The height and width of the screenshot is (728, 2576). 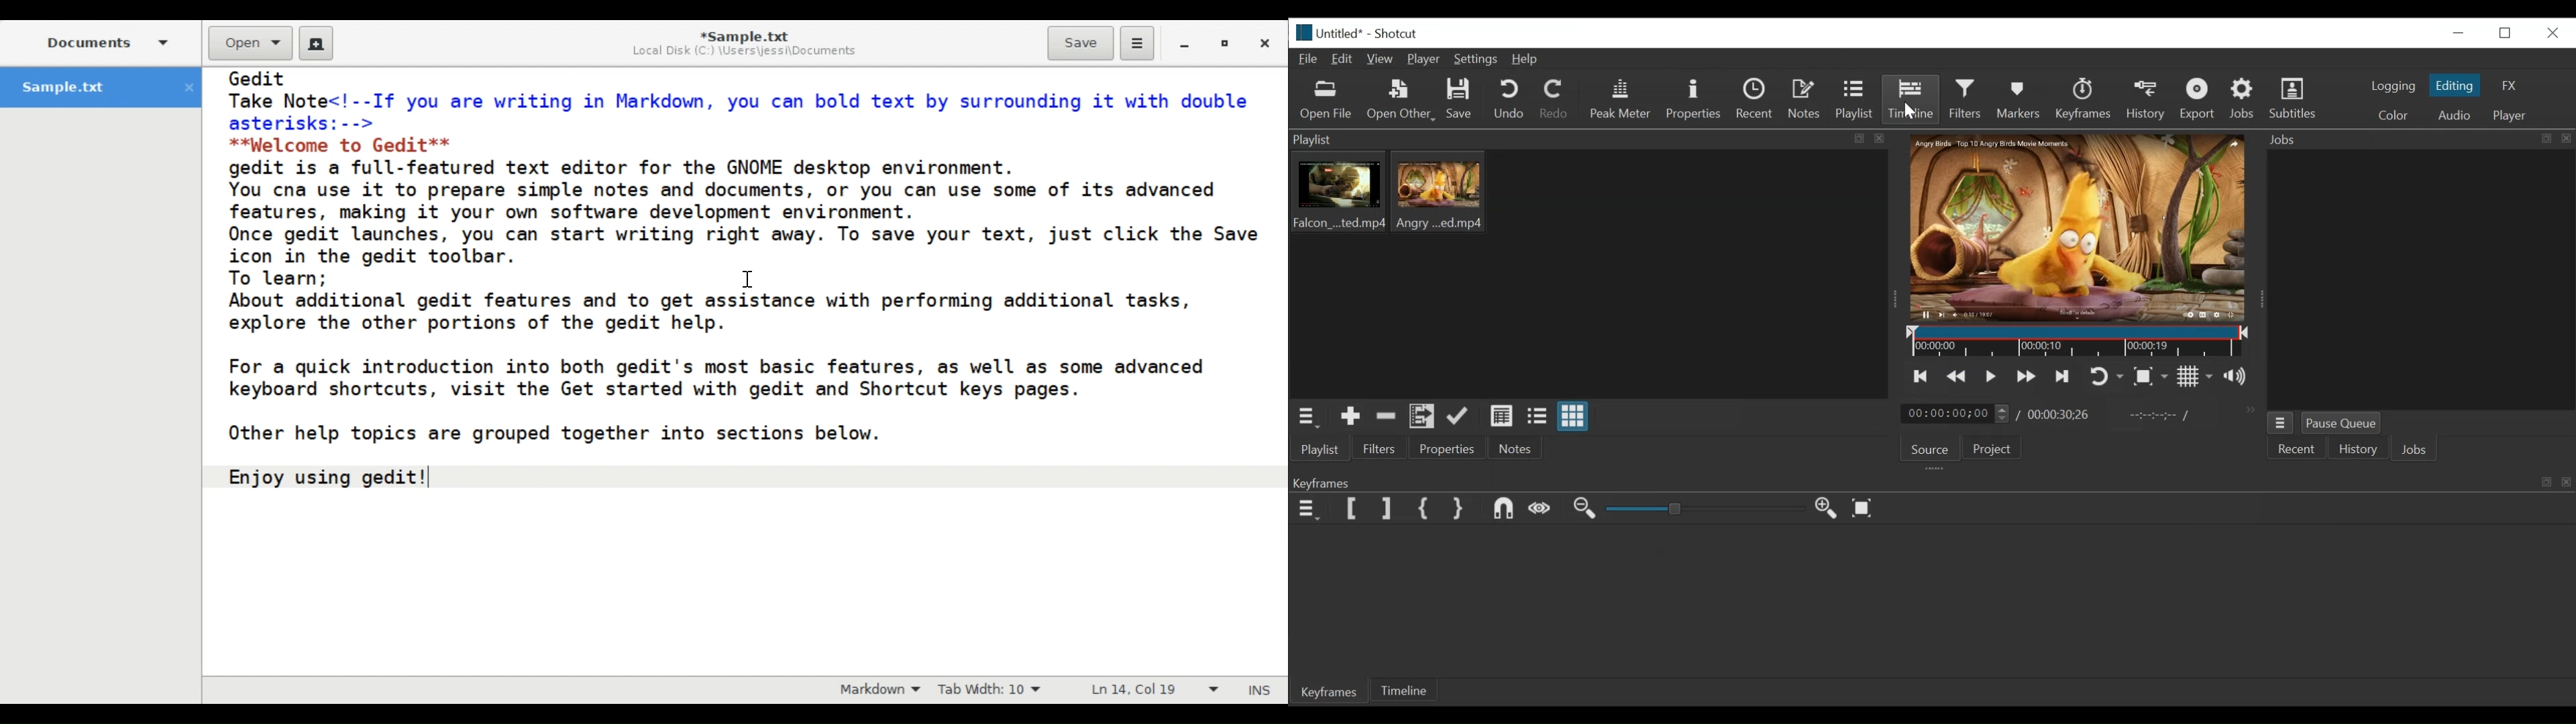 What do you see at coordinates (2509, 32) in the screenshot?
I see `restore` at bounding box center [2509, 32].